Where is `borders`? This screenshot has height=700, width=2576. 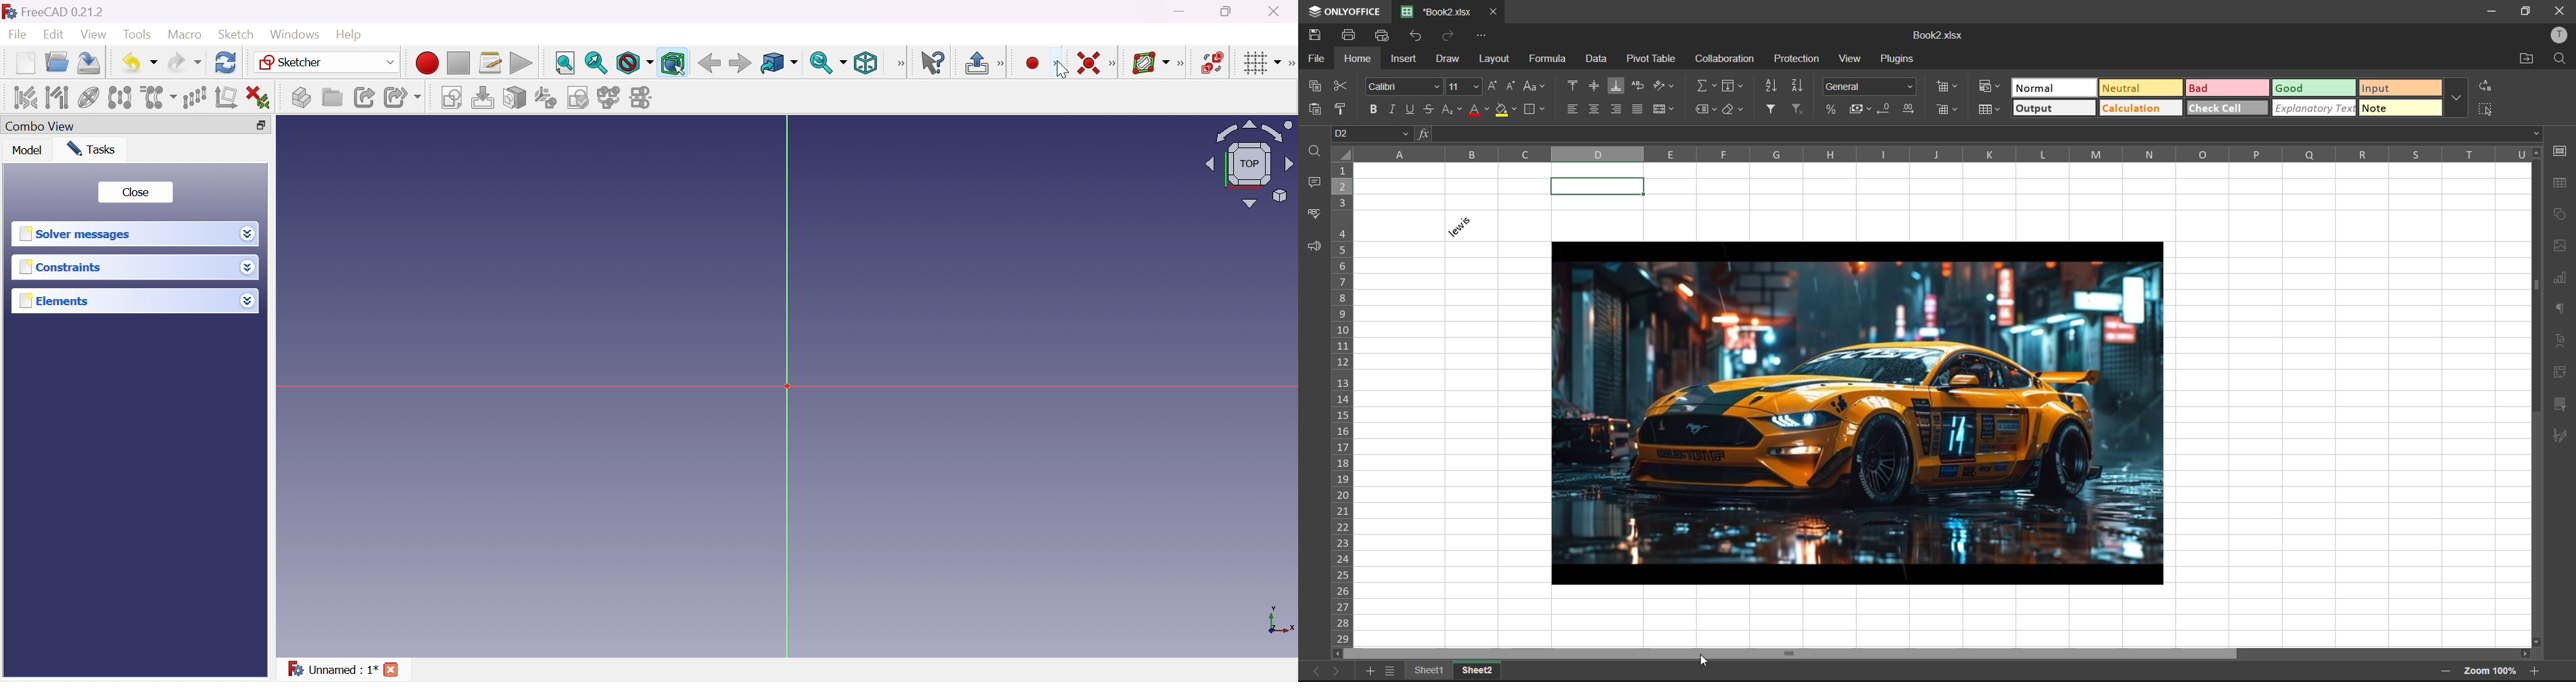 borders is located at coordinates (1538, 110).